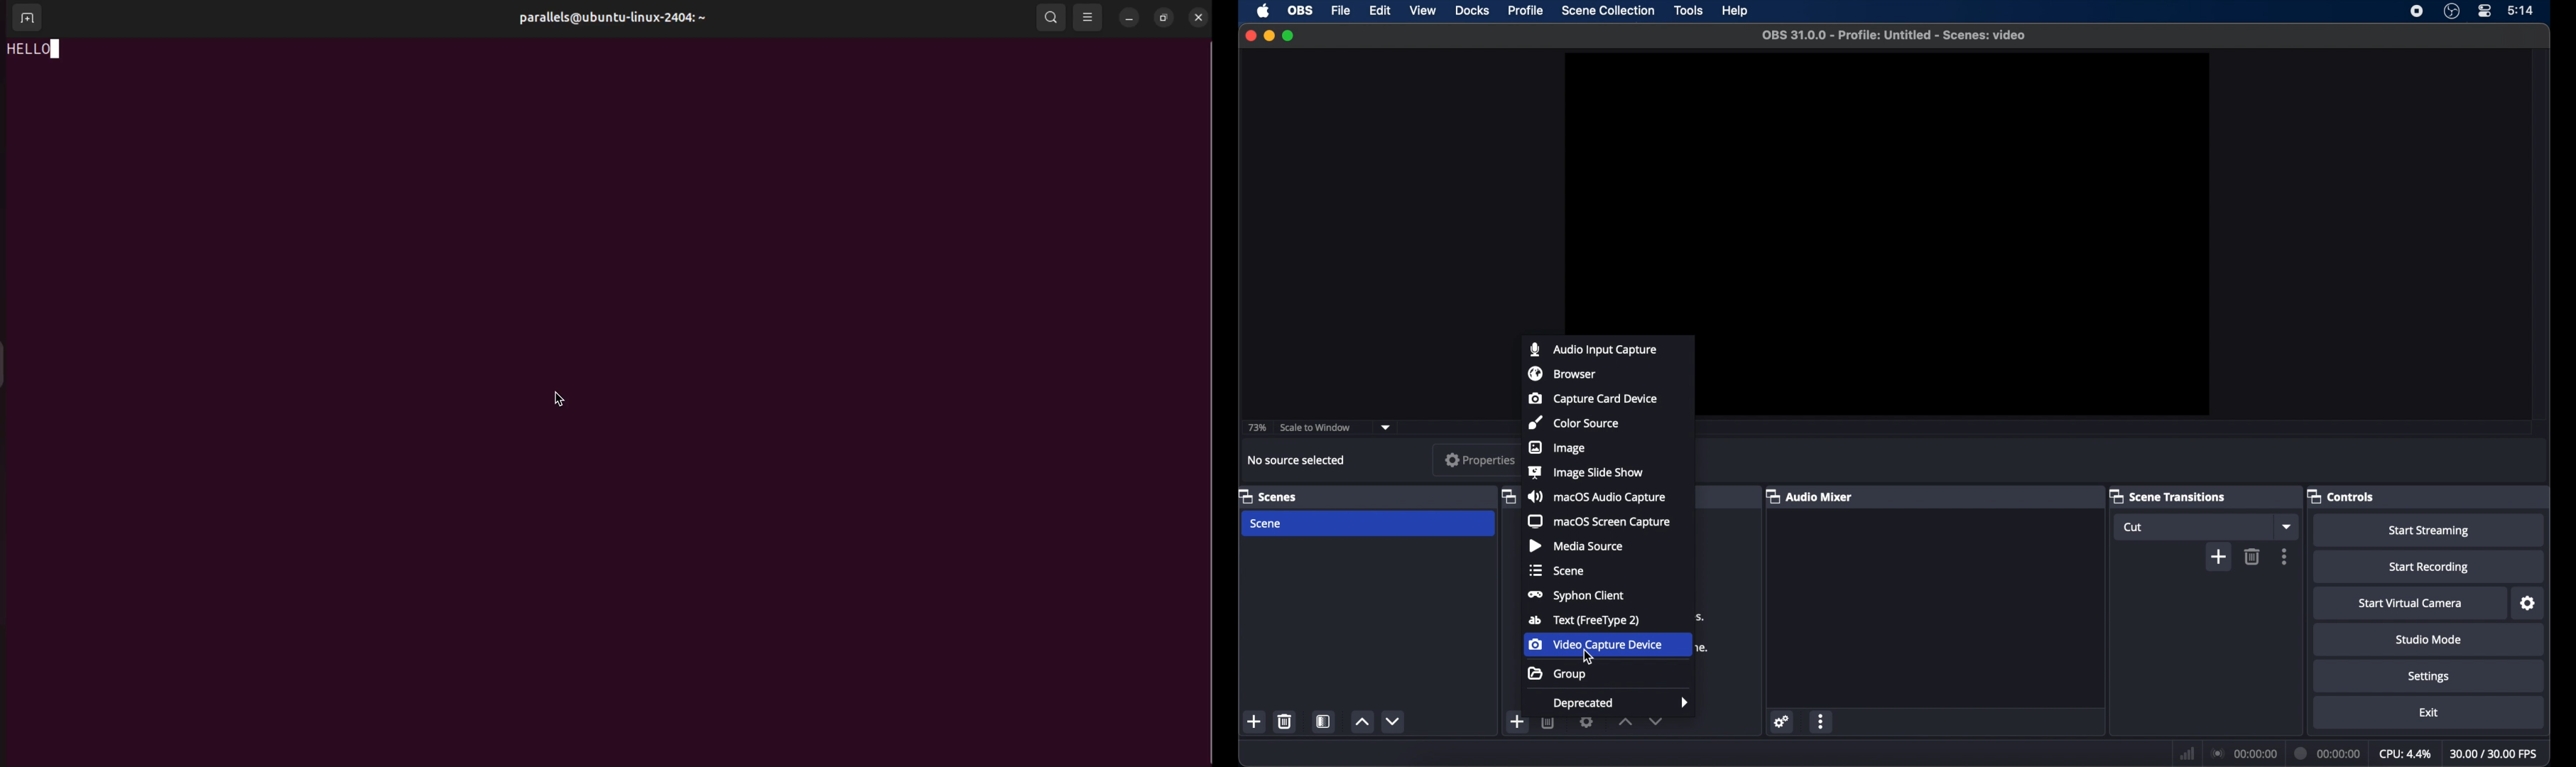 This screenshot has width=2576, height=784. What do you see at coordinates (1507, 496) in the screenshot?
I see `sources` at bounding box center [1507, 496].